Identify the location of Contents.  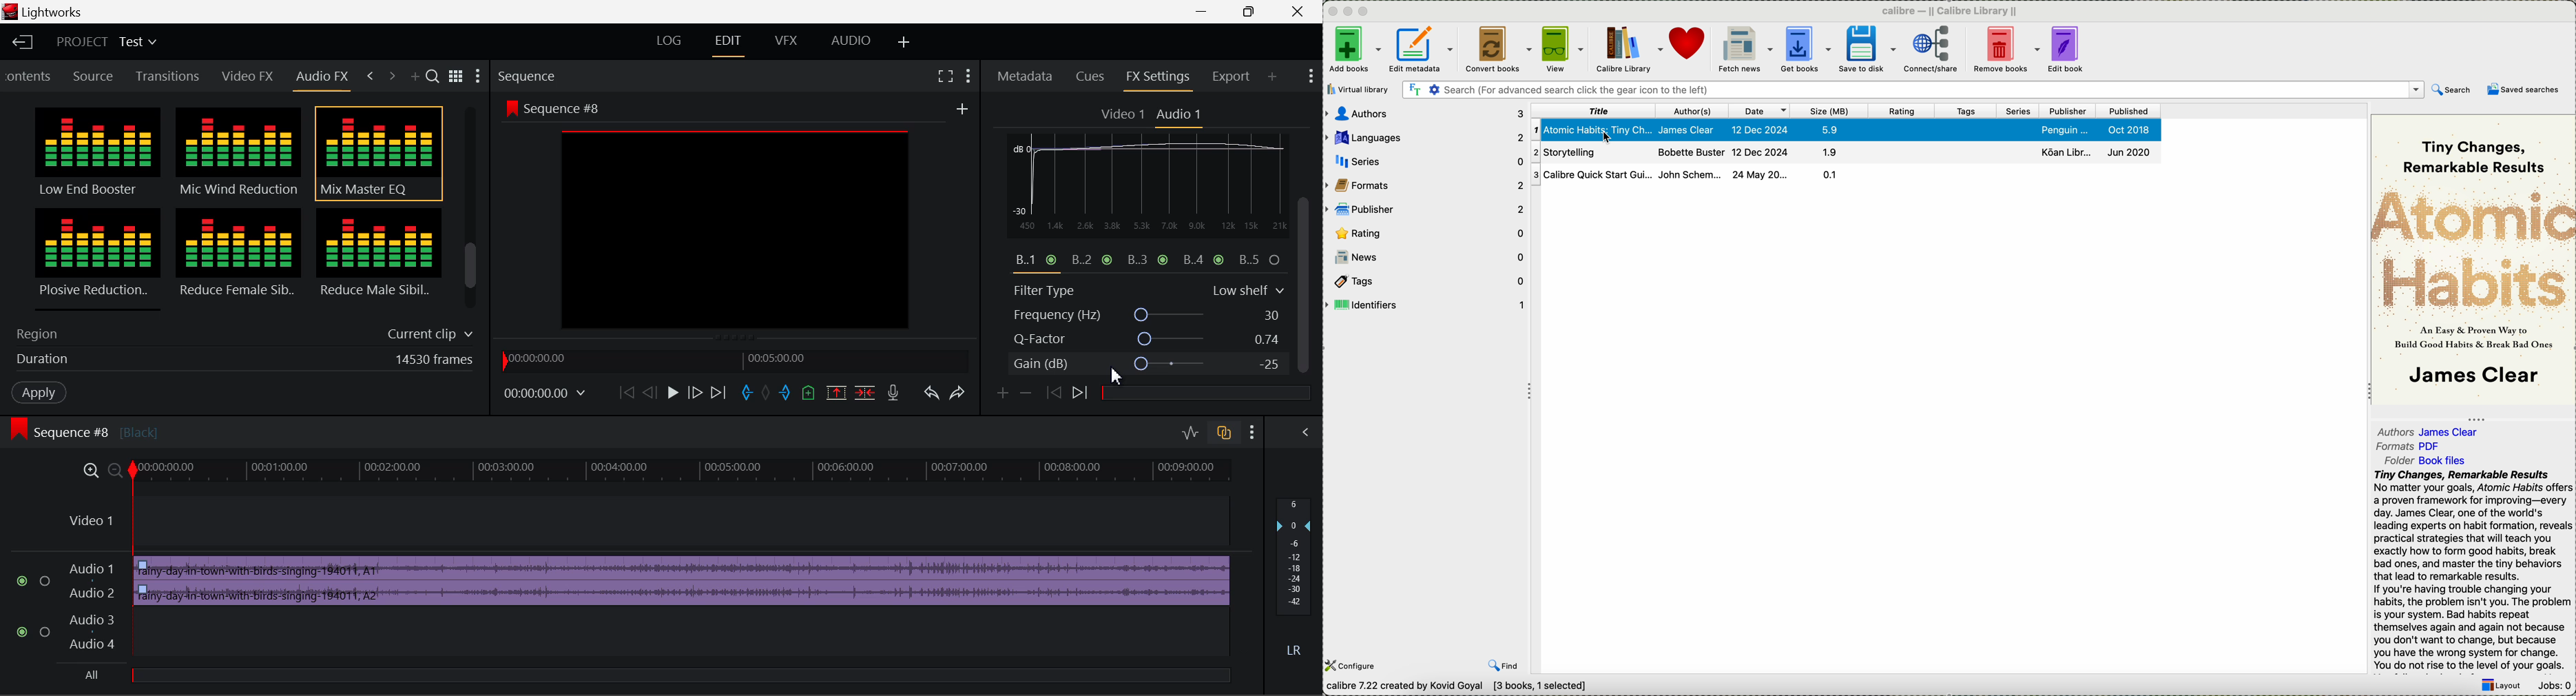
(30, 74).